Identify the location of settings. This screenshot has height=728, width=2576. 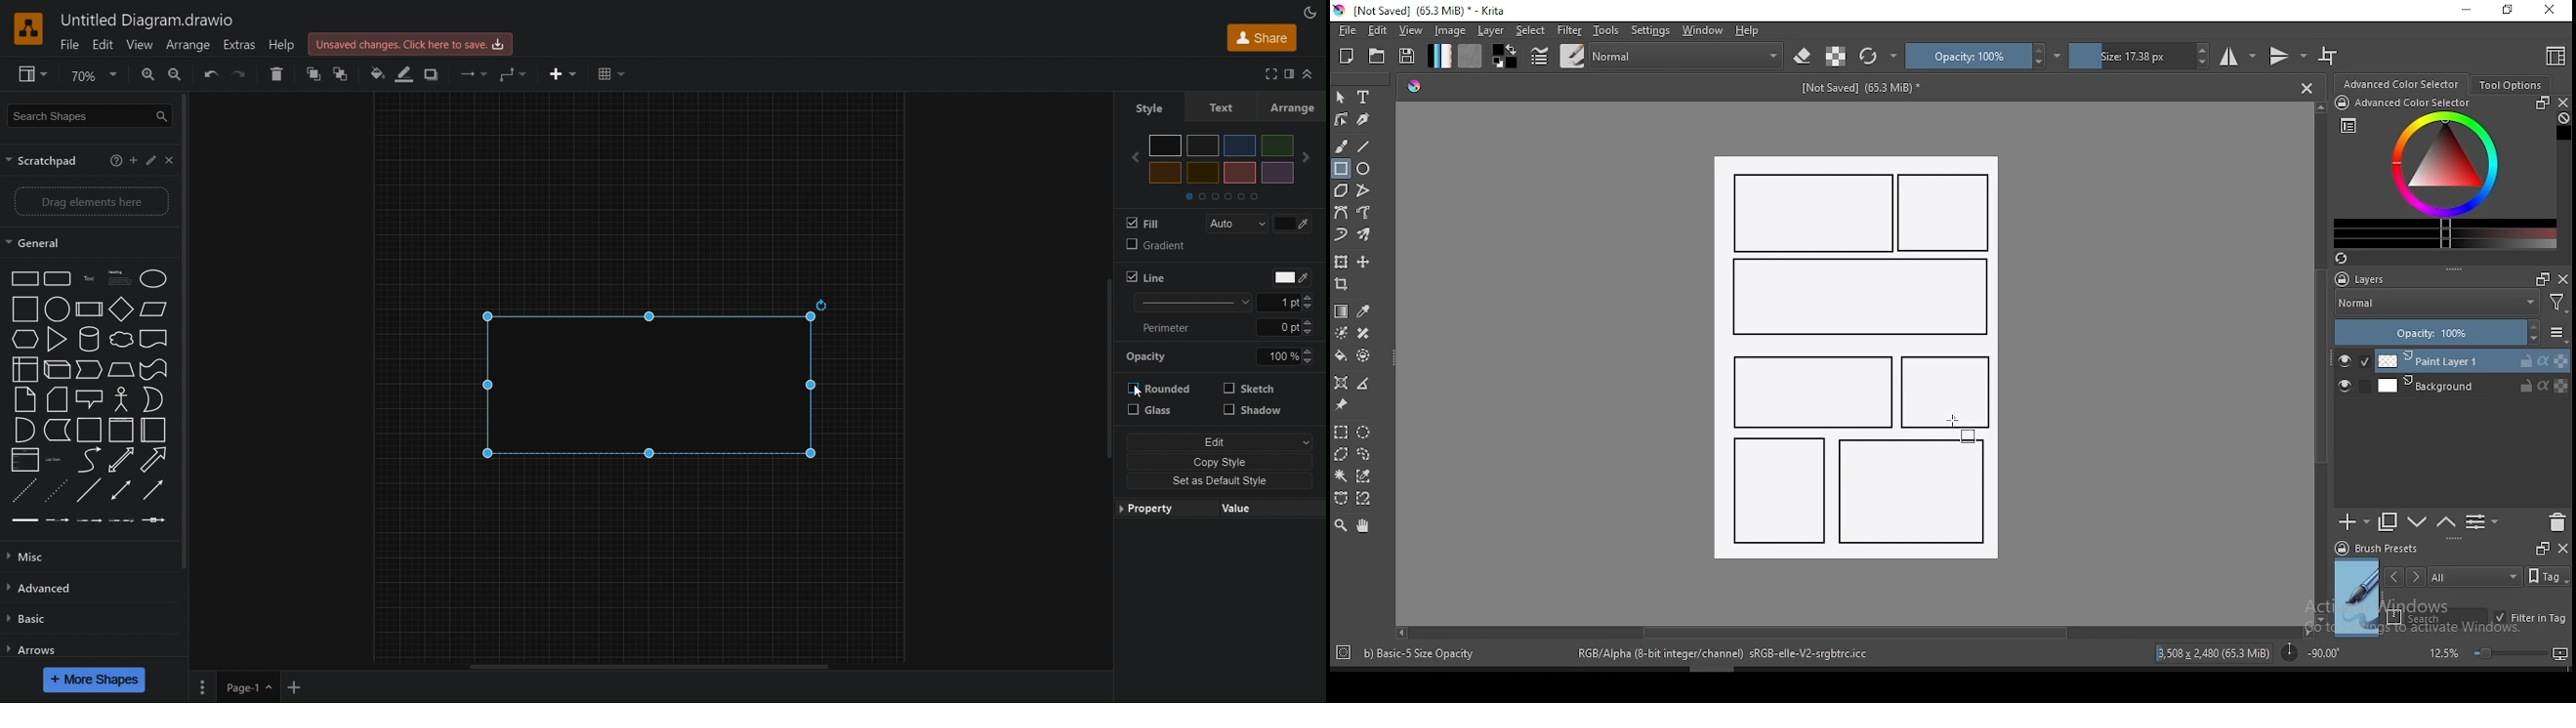
(1650, 30).